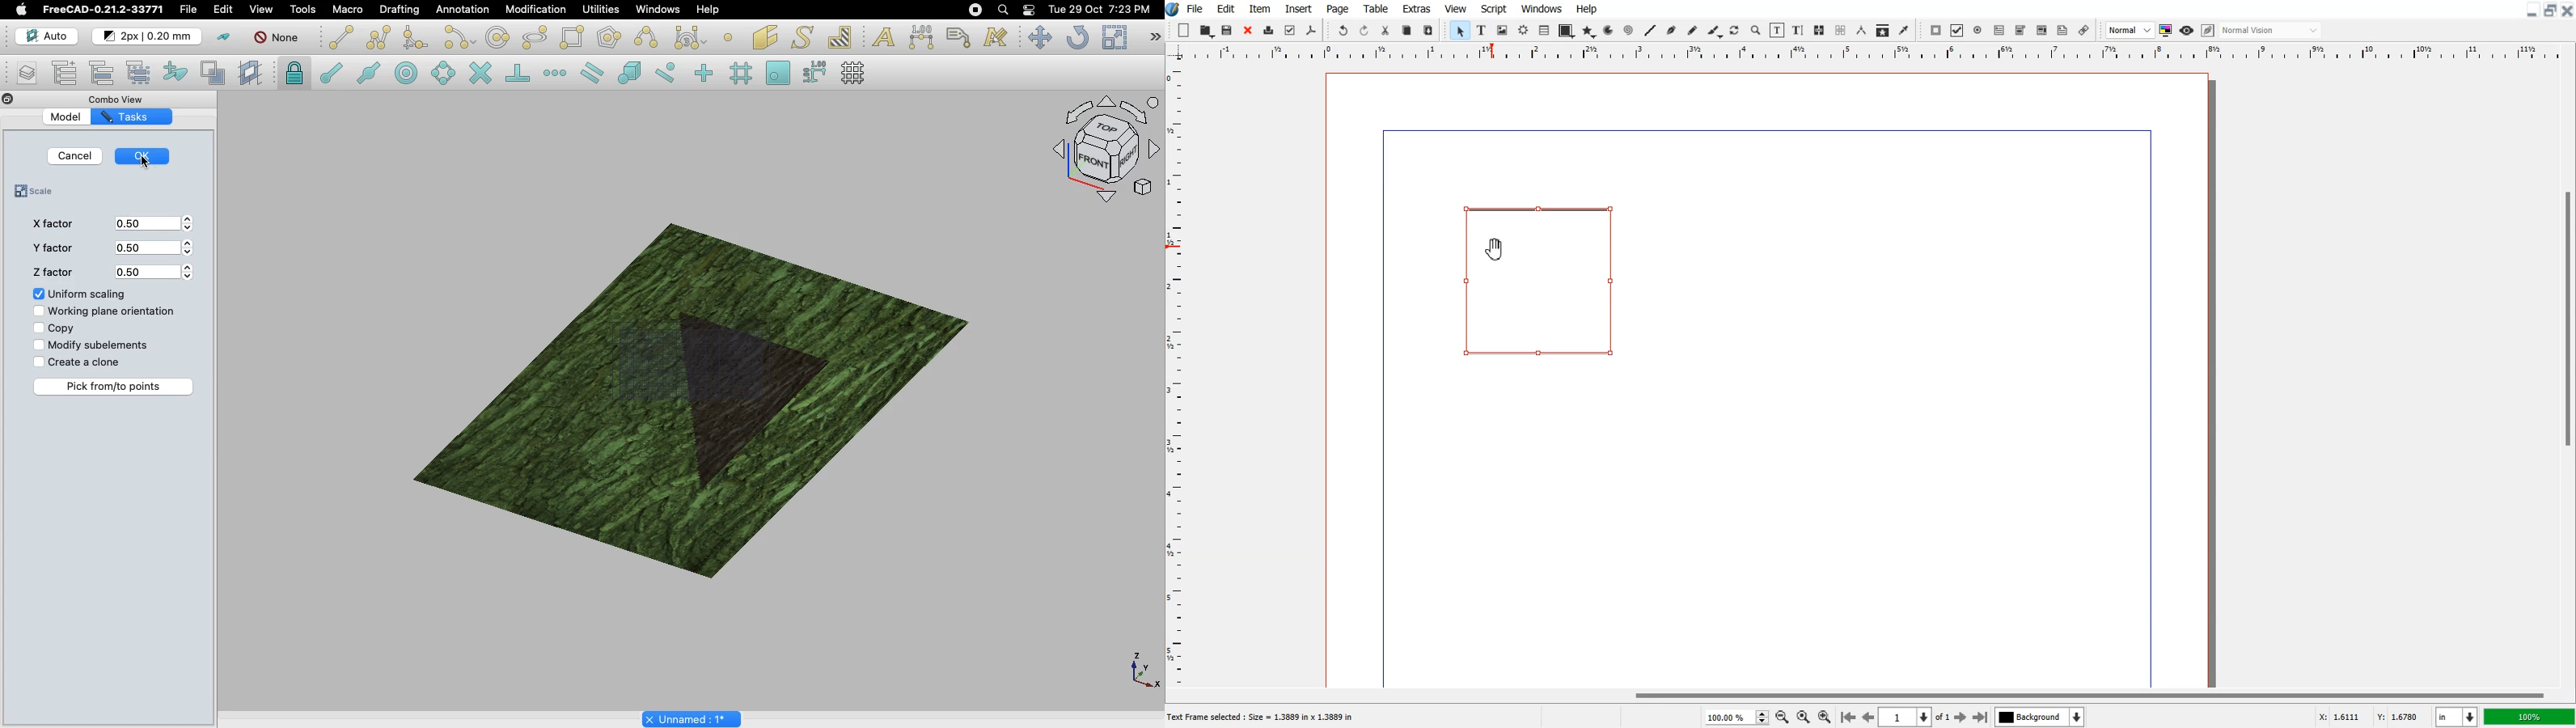  Describe the element at coordinates (1428, 30) in the screenshot. I see `Paste` at that location.